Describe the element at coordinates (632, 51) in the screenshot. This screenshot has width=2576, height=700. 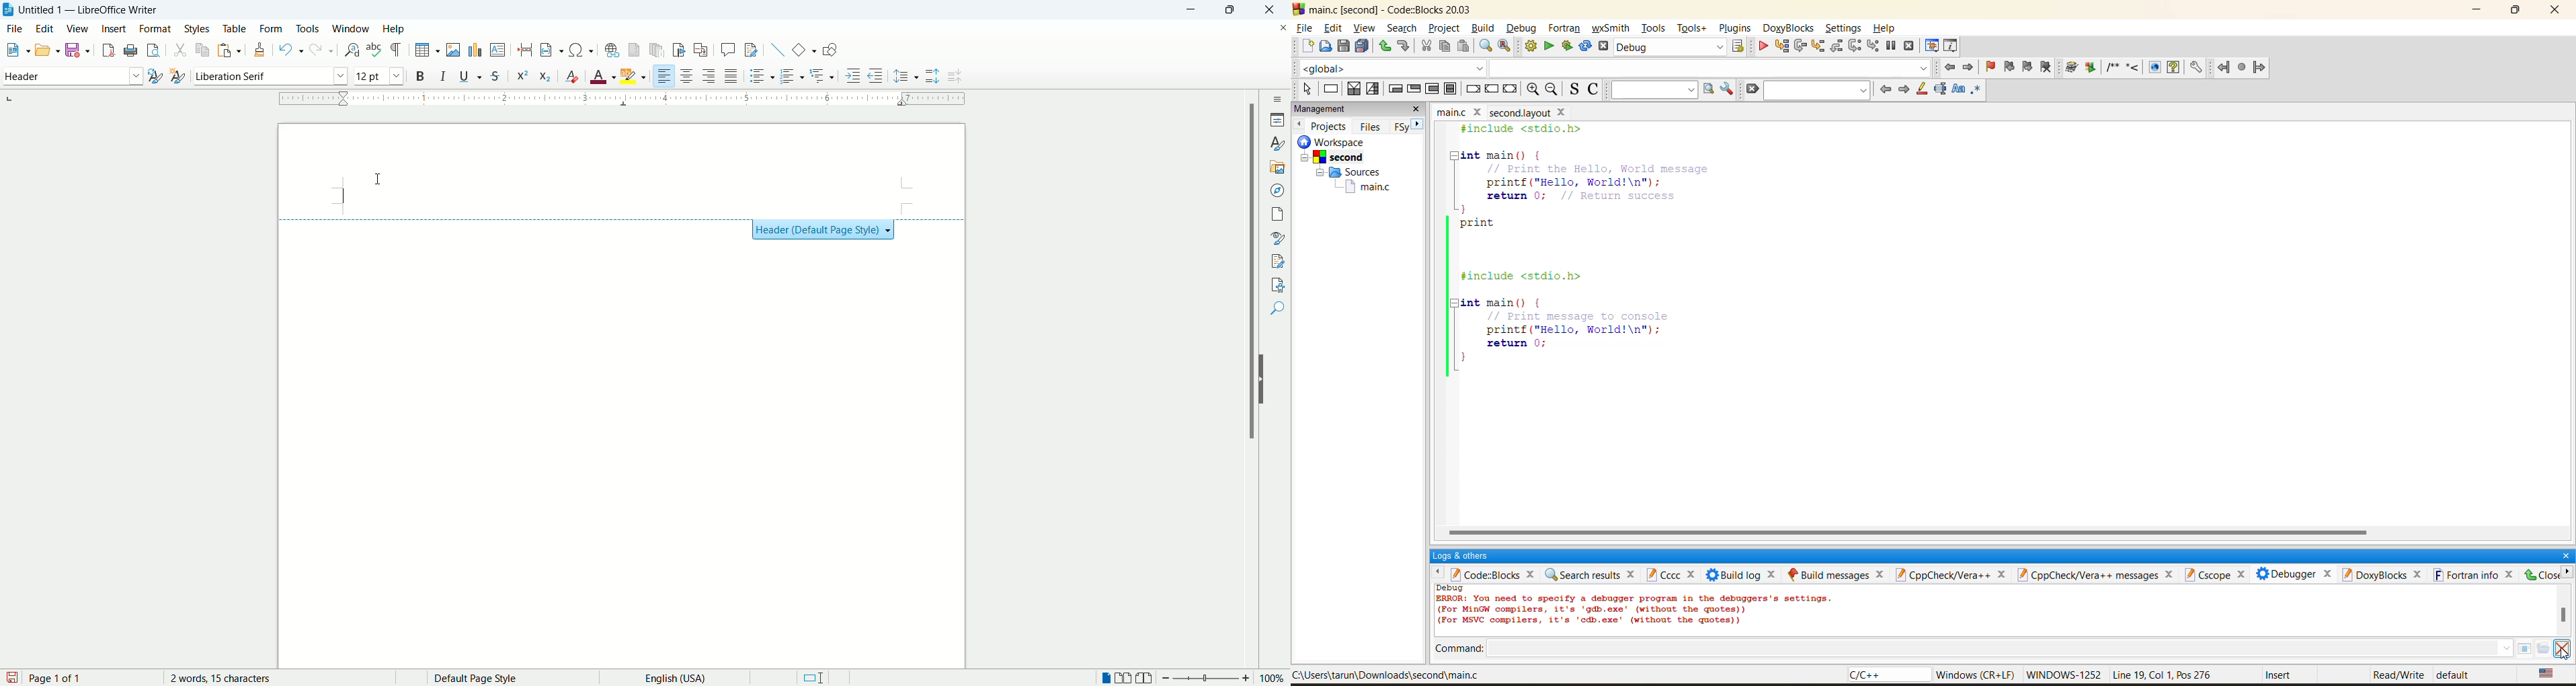
I see `insert footnote` at that location.